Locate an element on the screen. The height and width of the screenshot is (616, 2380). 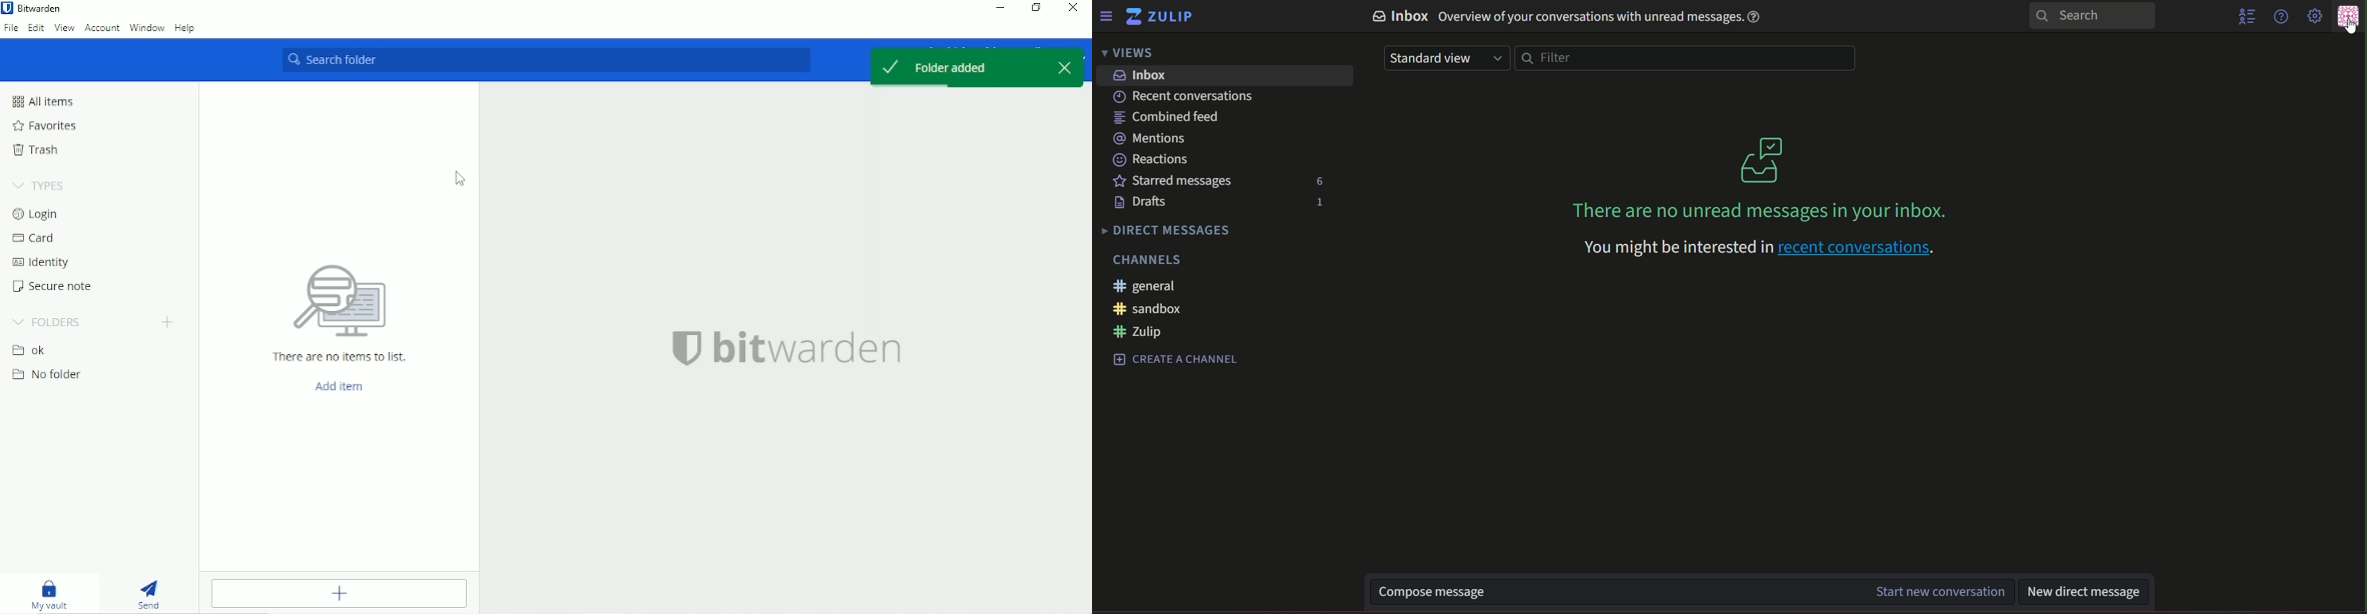
help menu is located at coordinates (2280, 17).